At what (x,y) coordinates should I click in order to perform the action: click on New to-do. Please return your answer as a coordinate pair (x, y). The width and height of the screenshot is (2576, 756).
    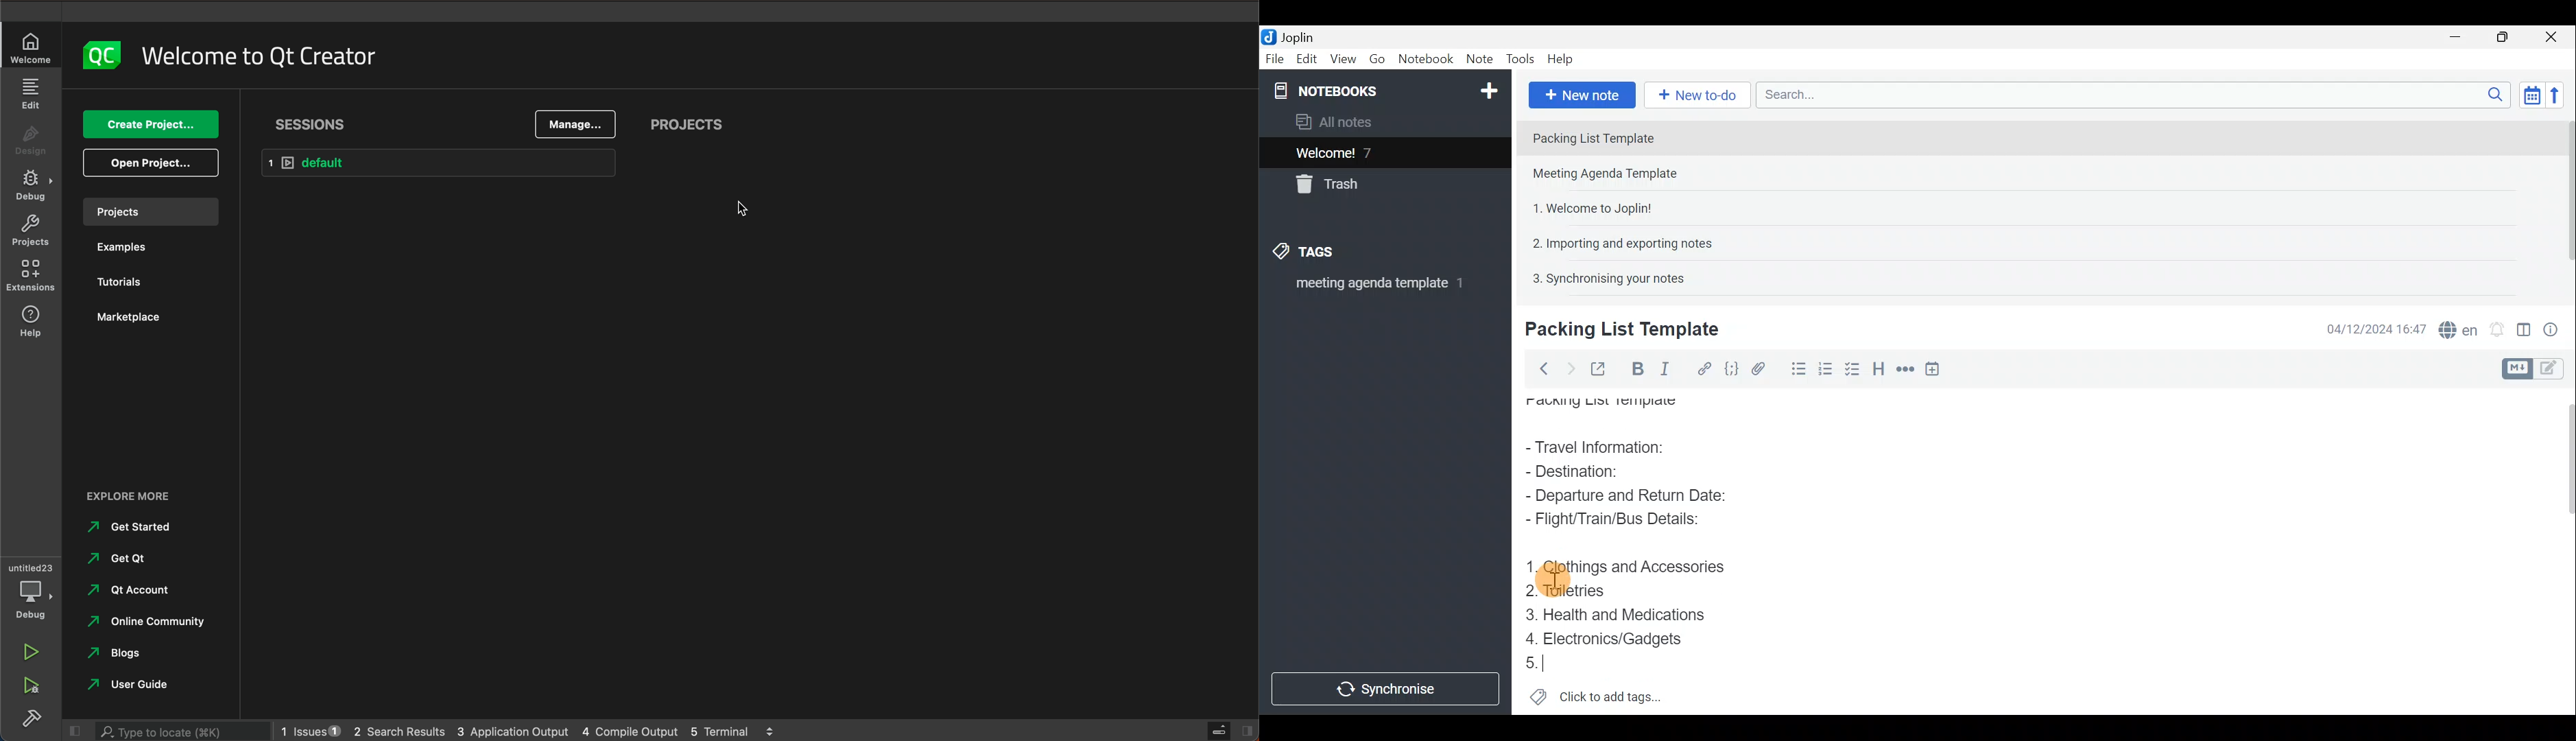
    Looking at the image, I should click on (1698, 95).